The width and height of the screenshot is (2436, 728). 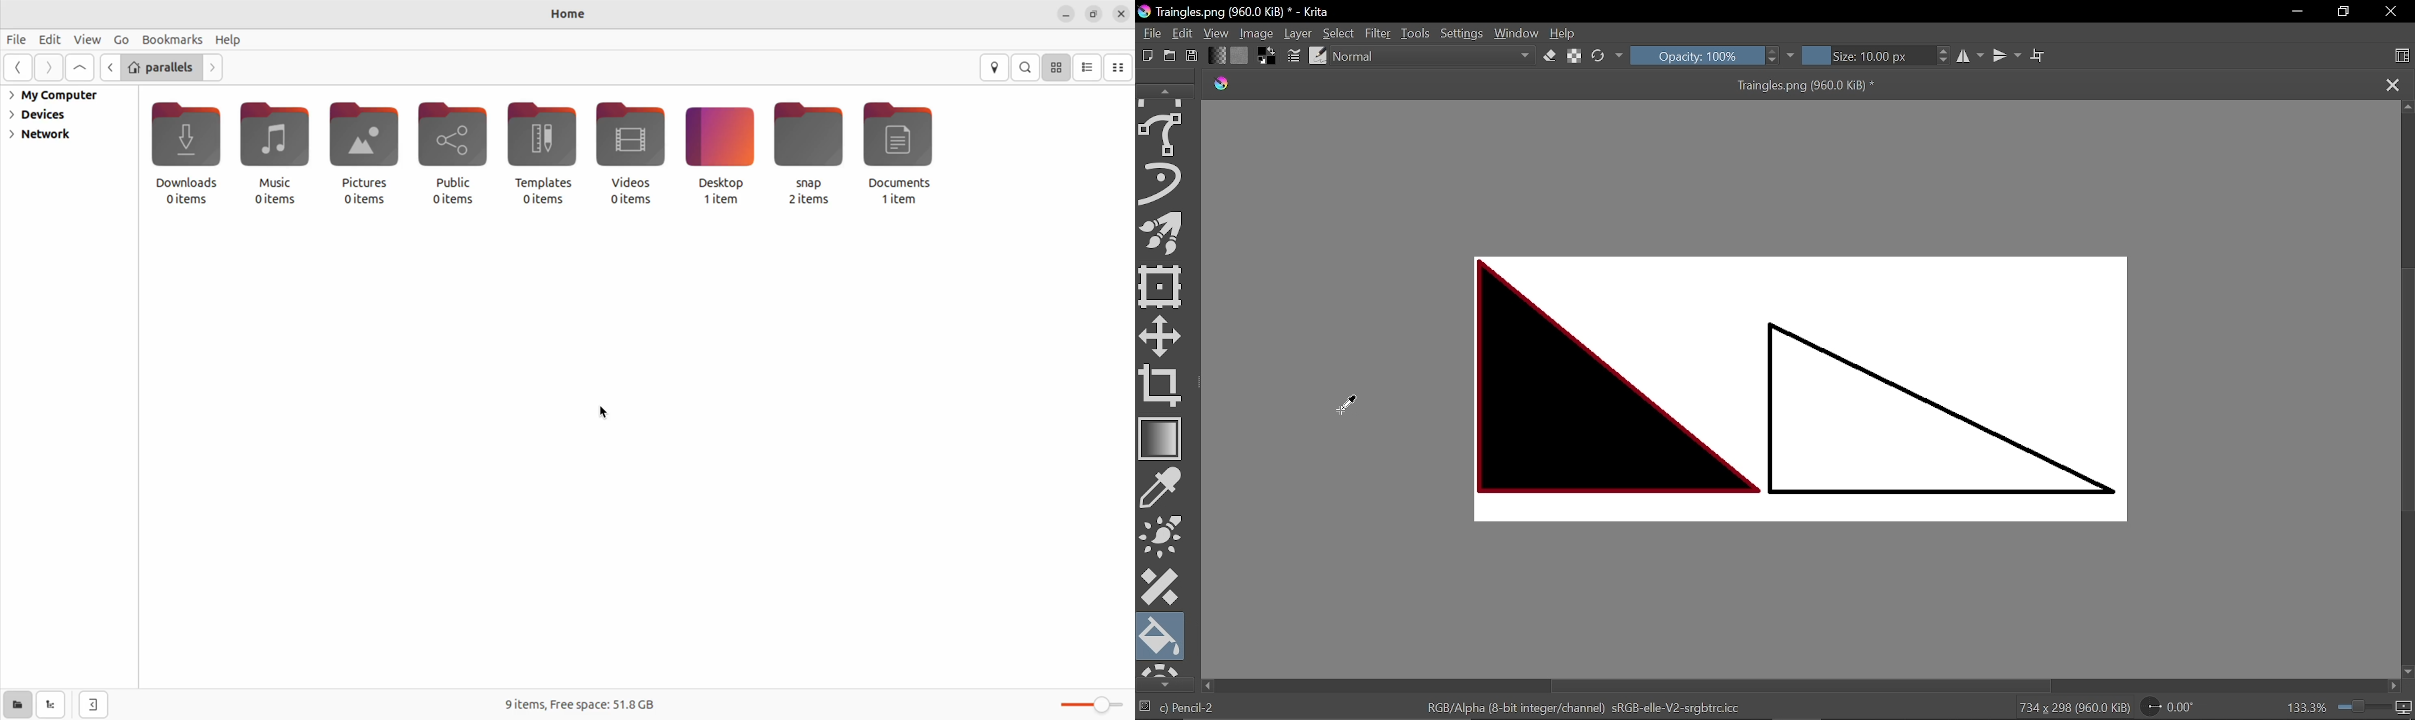 What do you see at coordinates (56, 96) in the screenshot?
I see `my computer` at bounding box center [56, 96].